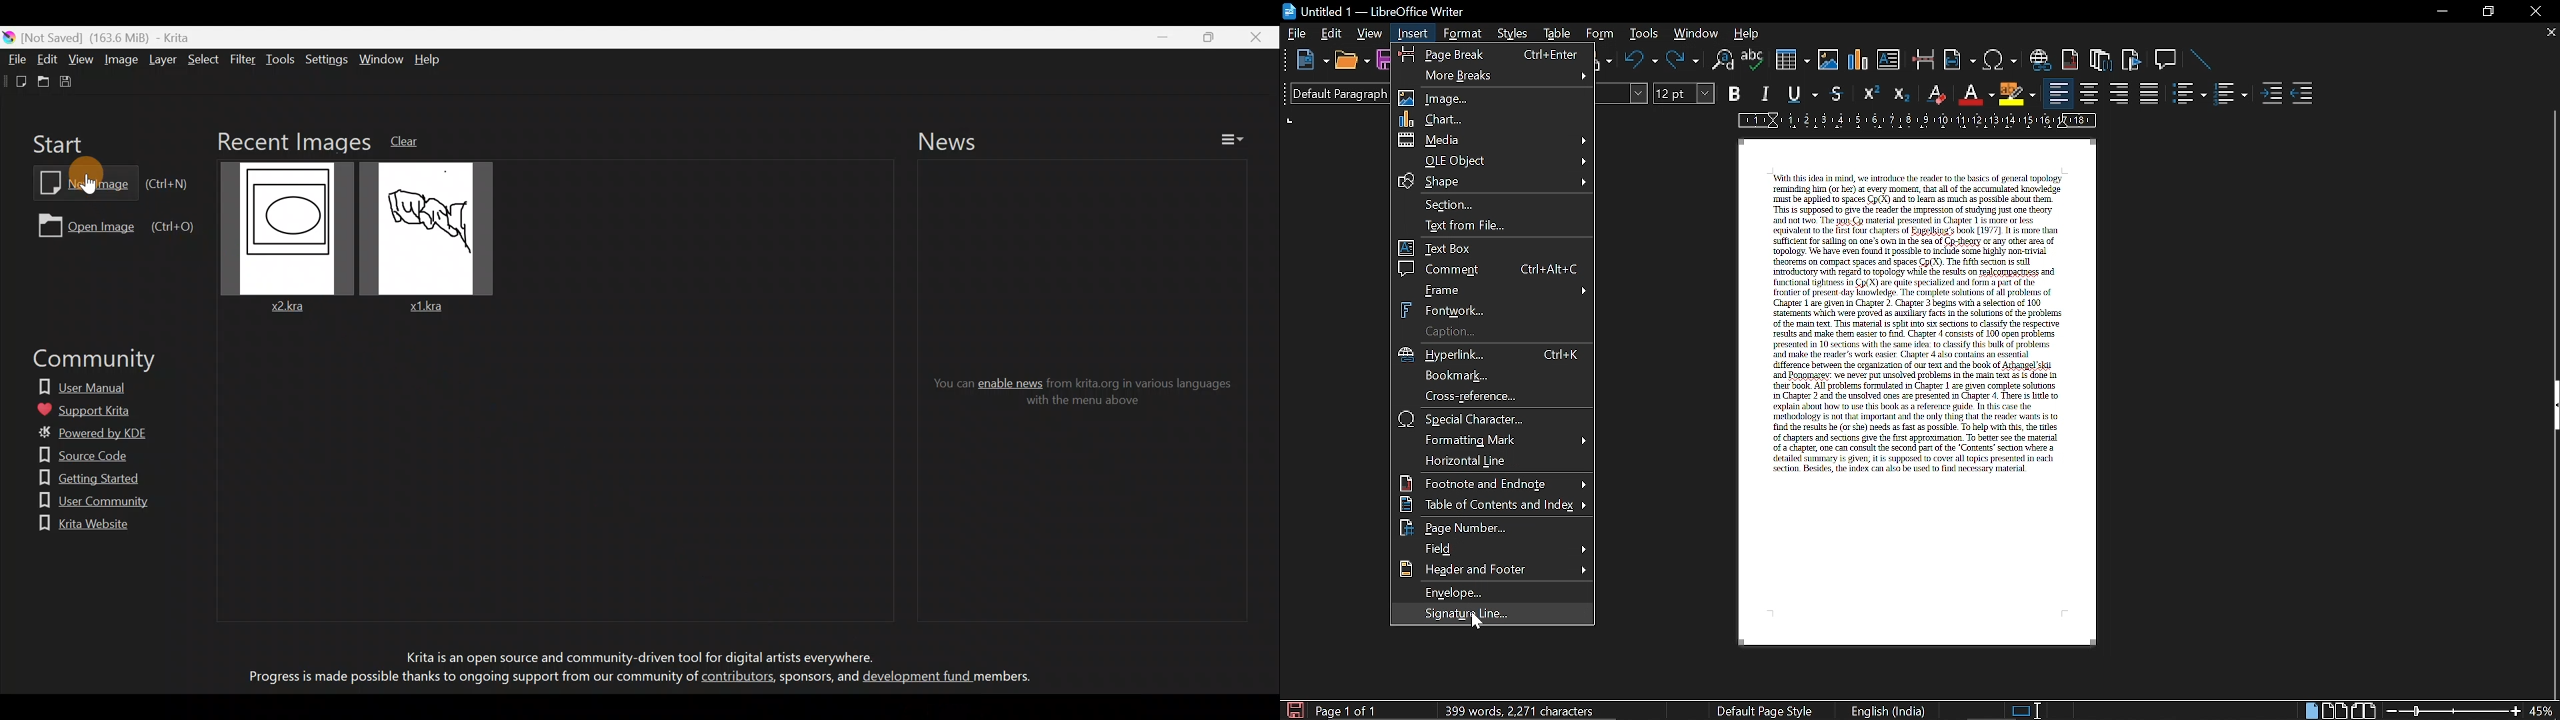 The image size is (2576, 728). Describe the element at coordinates (1837, 94) in the screenshot. I see `strikethrough` at that location.